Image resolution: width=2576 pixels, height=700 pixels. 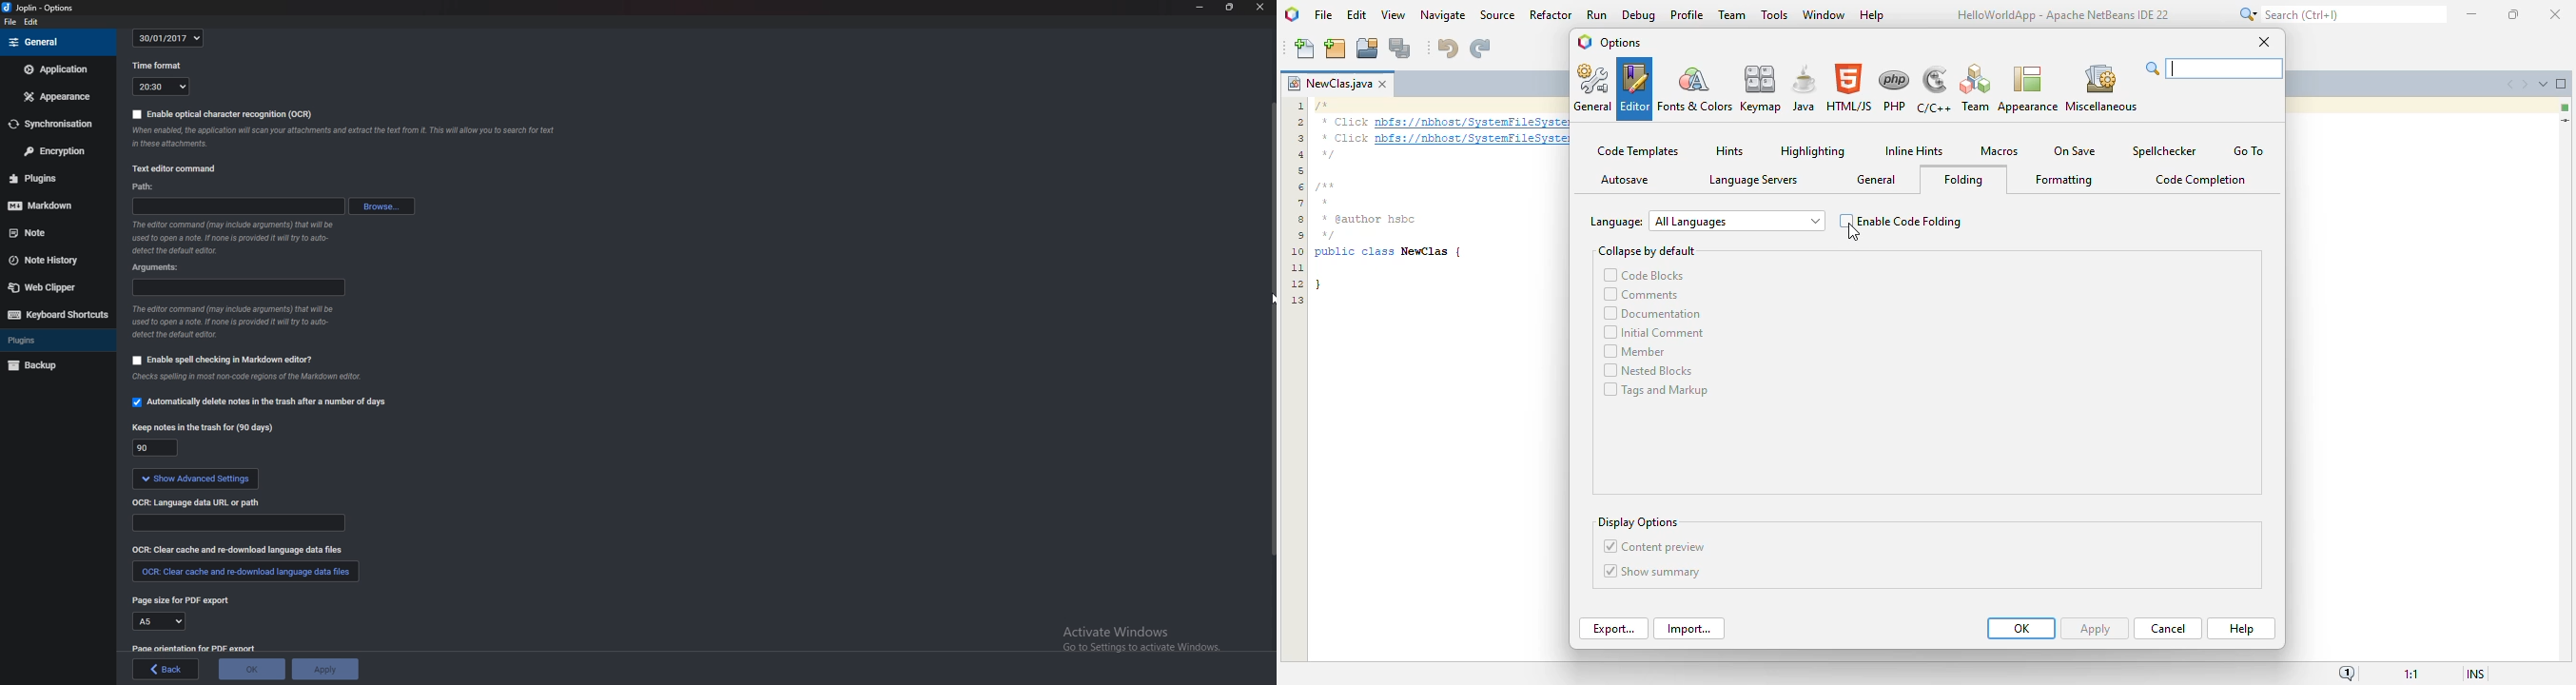 What do you see at coordinates (56, 339) in the screenshot?
I see `Plugins` at bounding box center [56, 339].